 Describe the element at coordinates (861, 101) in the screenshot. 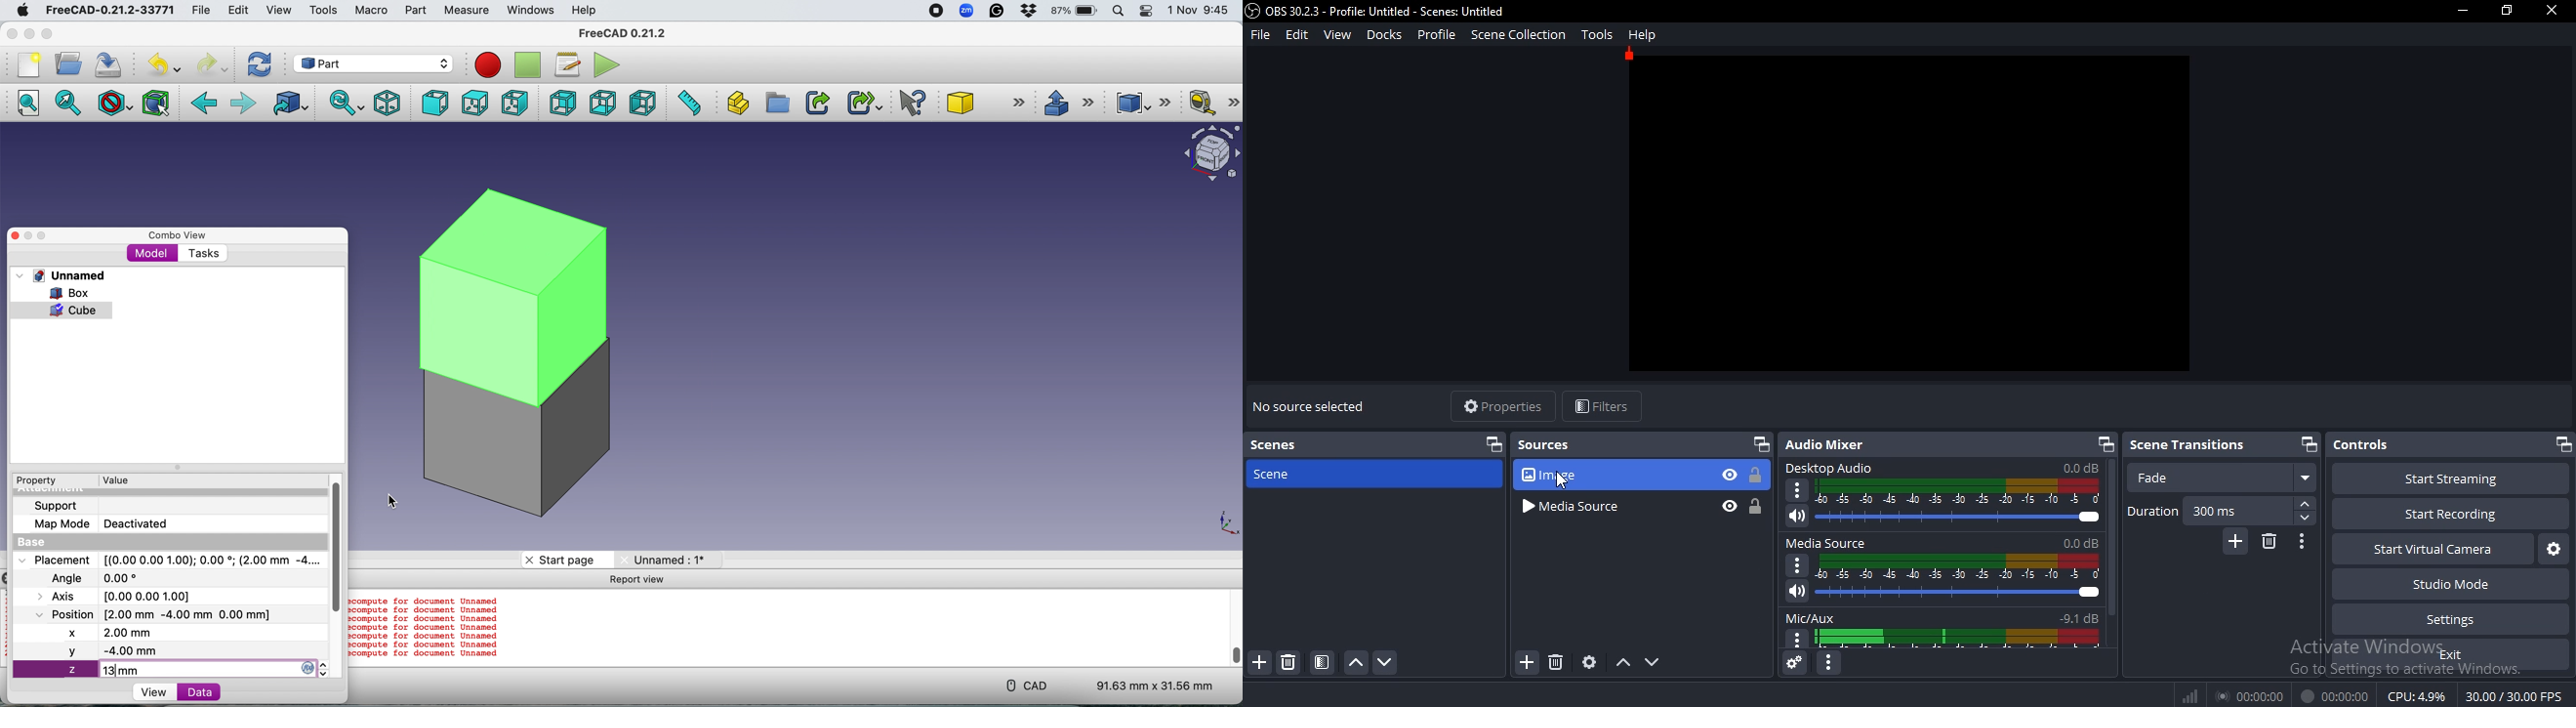

I see `Make sub link` at that location.